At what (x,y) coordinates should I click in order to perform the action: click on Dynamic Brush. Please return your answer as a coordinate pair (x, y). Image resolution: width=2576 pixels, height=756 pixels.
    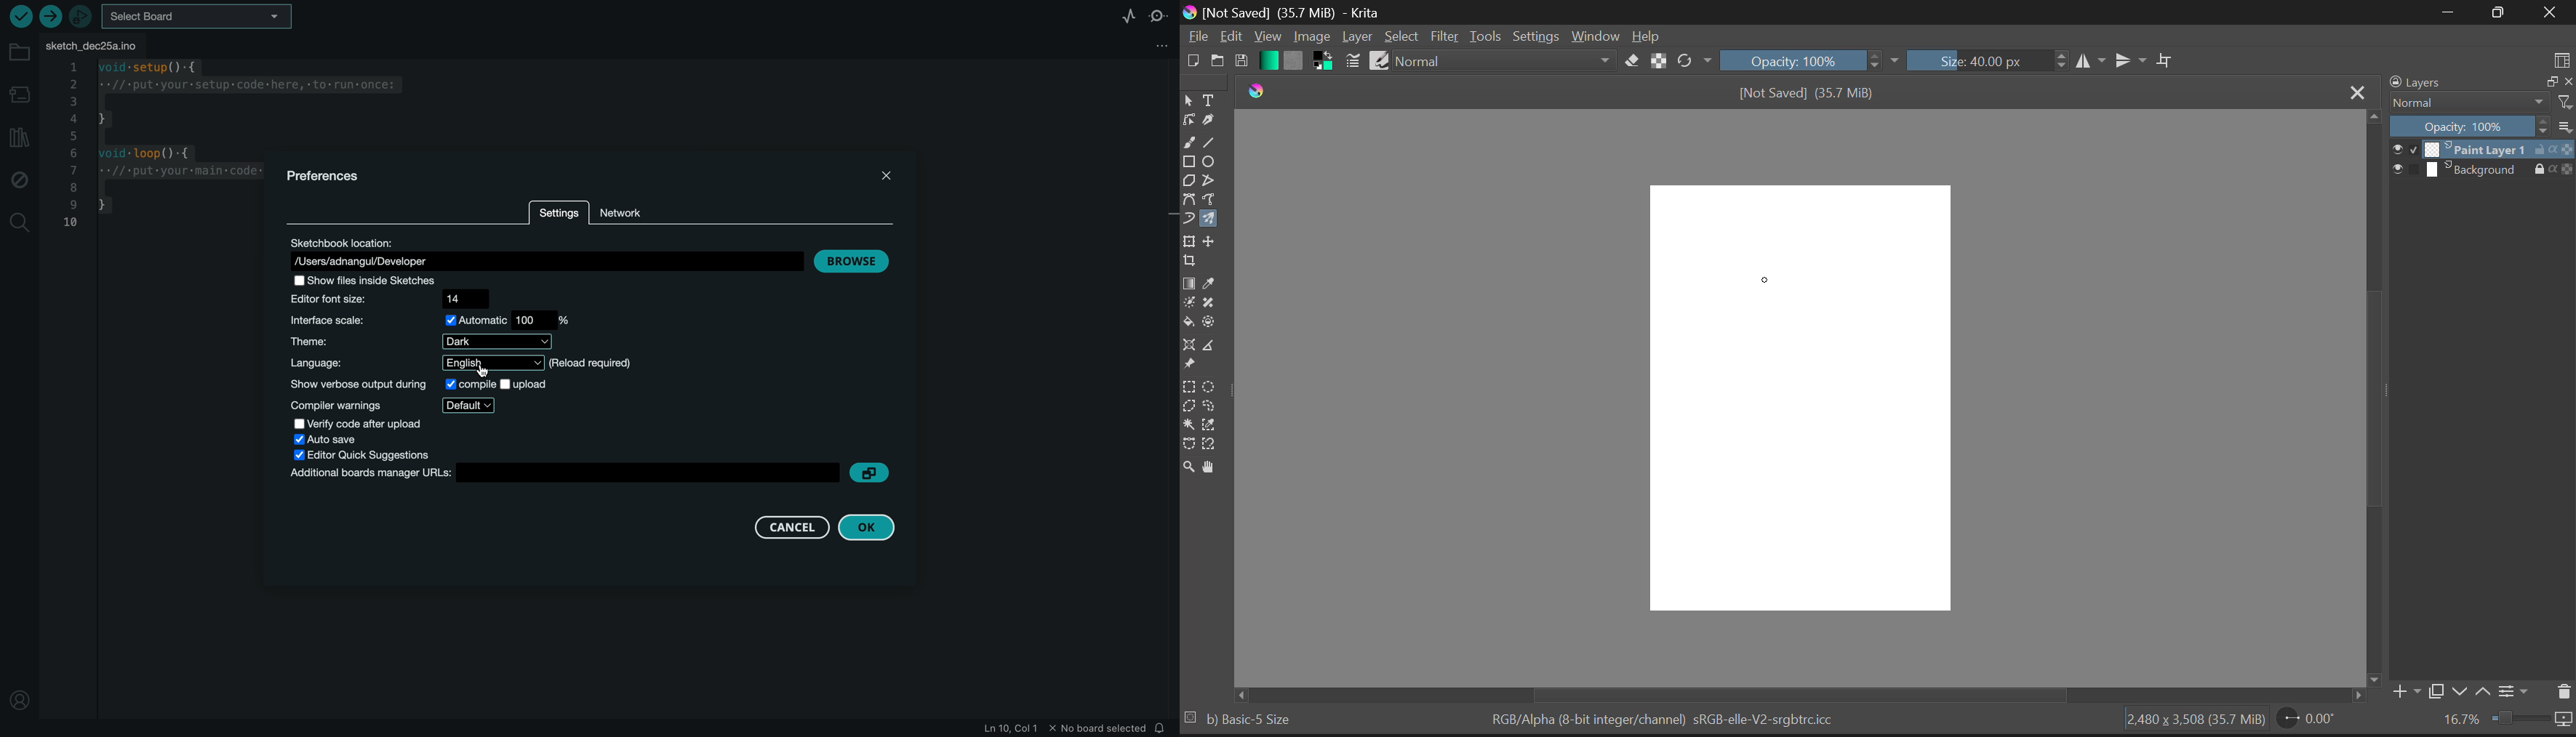
    Looking at the image, I should click on (1188, 219).